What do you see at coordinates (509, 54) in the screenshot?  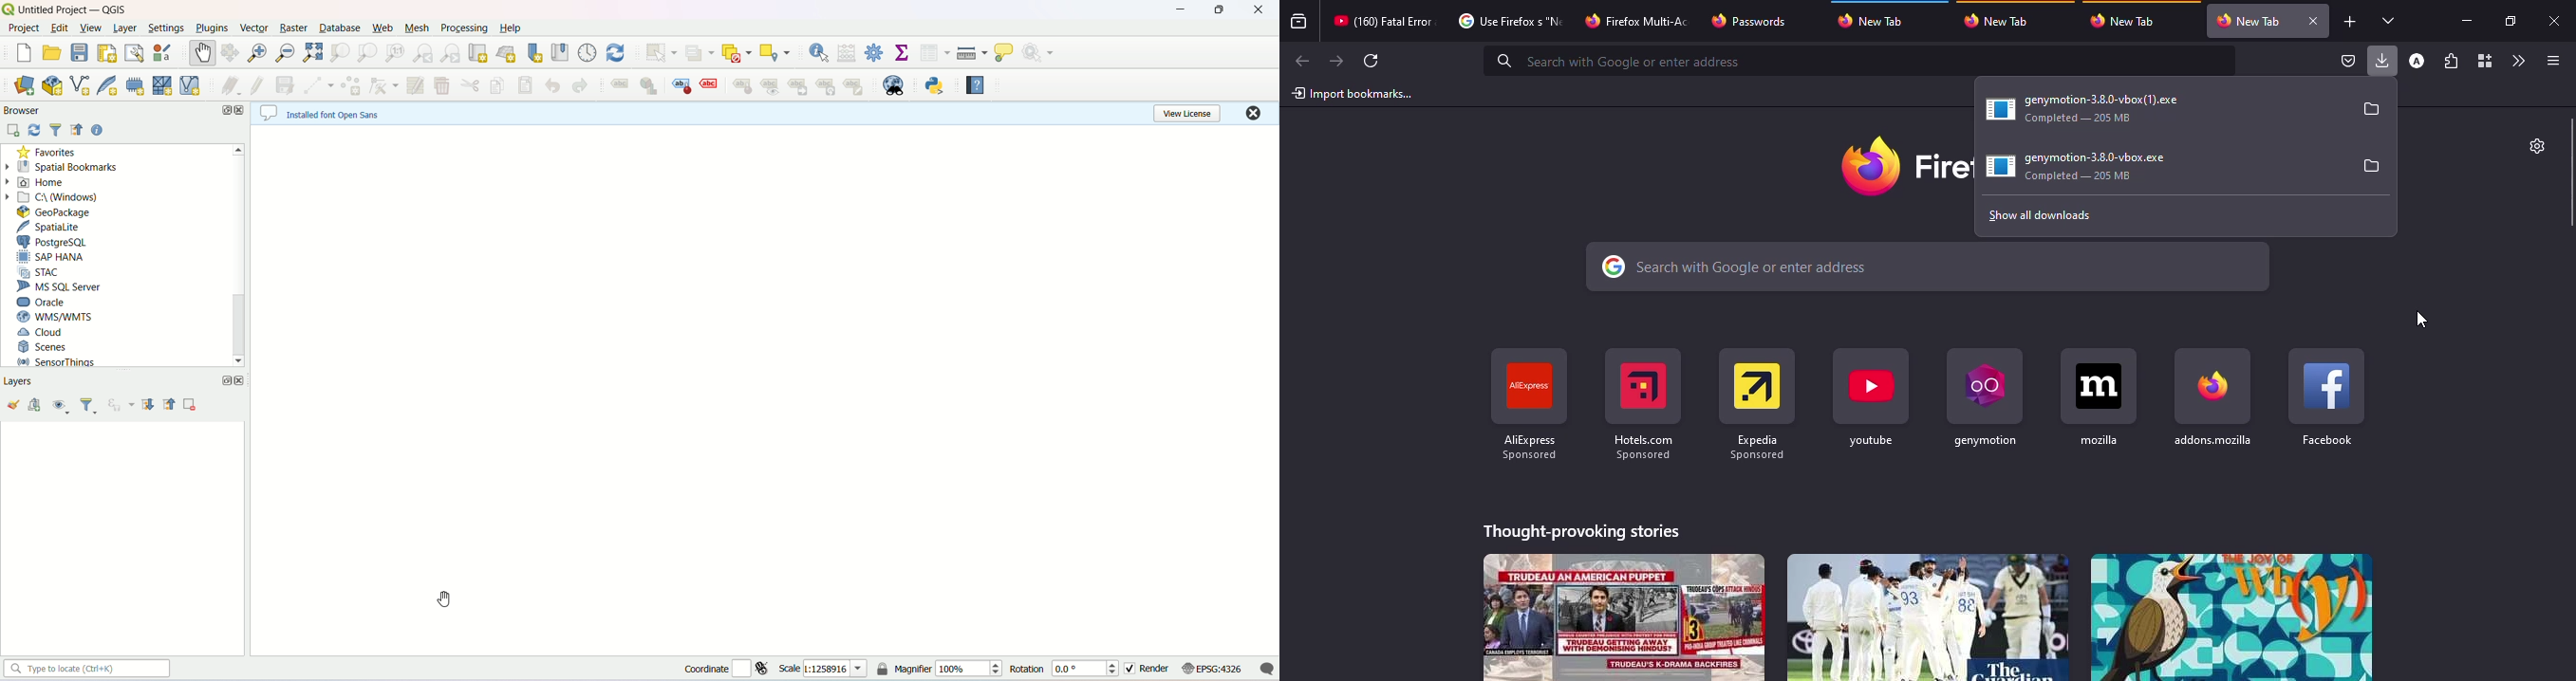 I see `3D map view` at bounding box center [509, 54].